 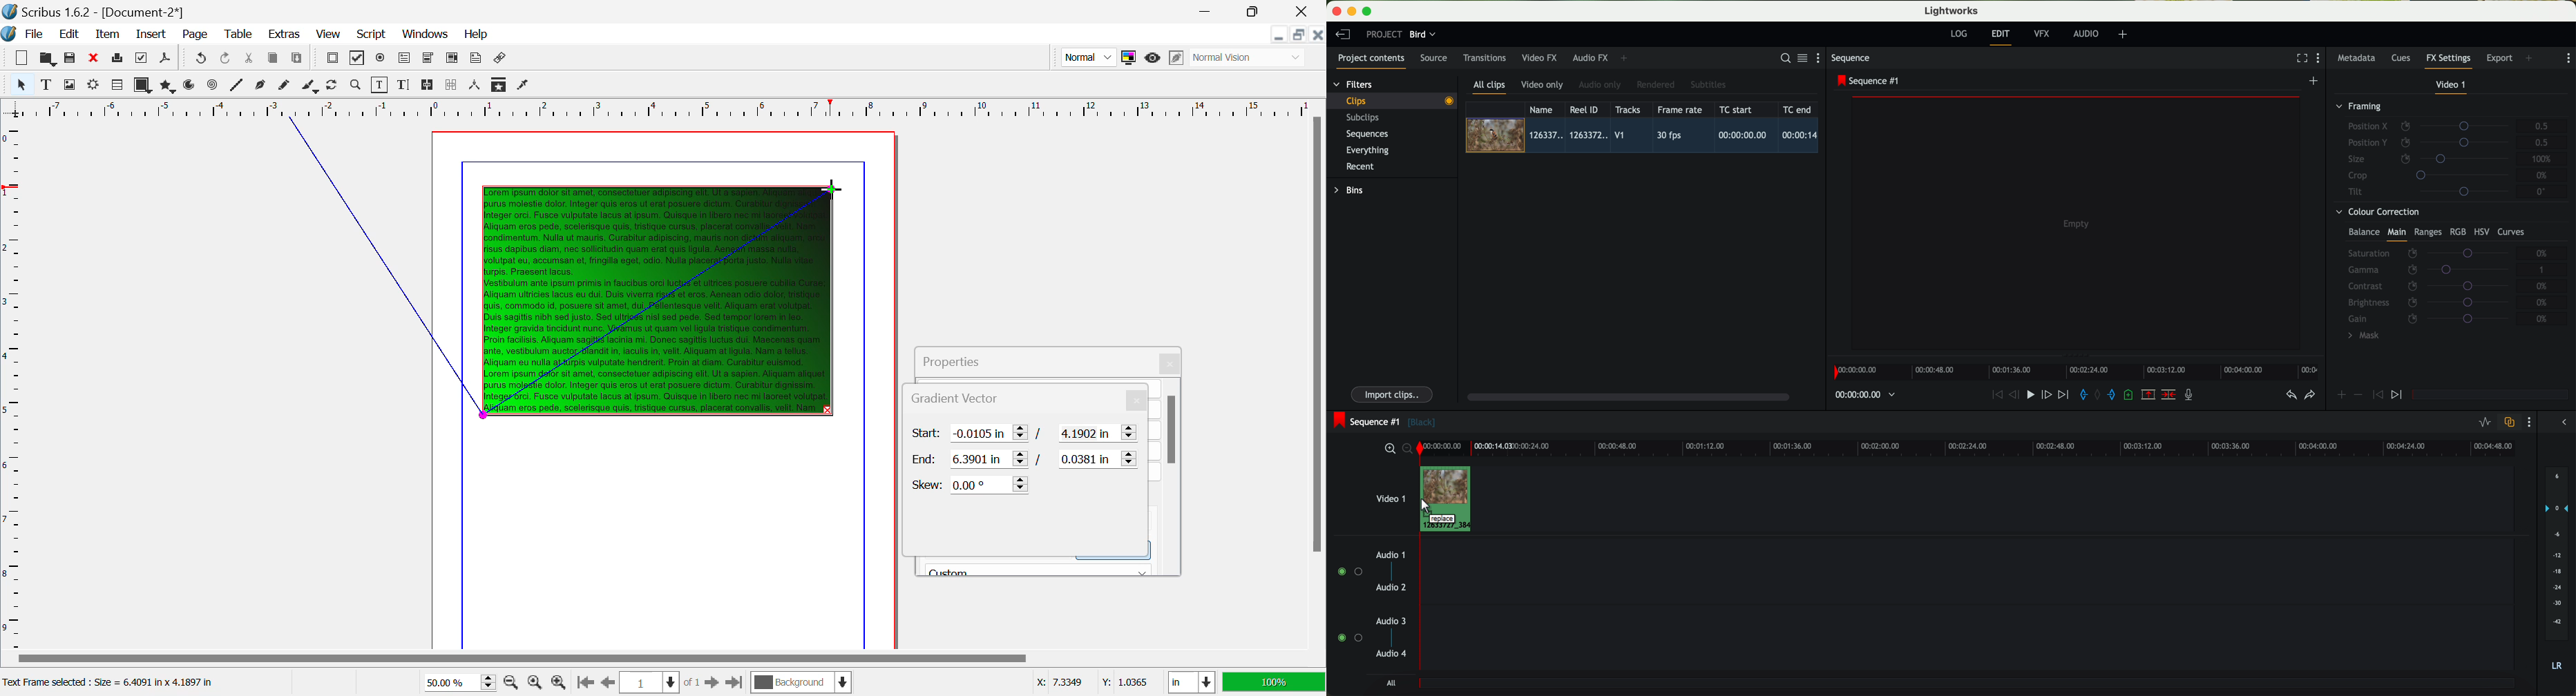 What do you see at coordinates (2073, 369) in the screenshot?
I see `timeline` at bounding box center [2073, 369].